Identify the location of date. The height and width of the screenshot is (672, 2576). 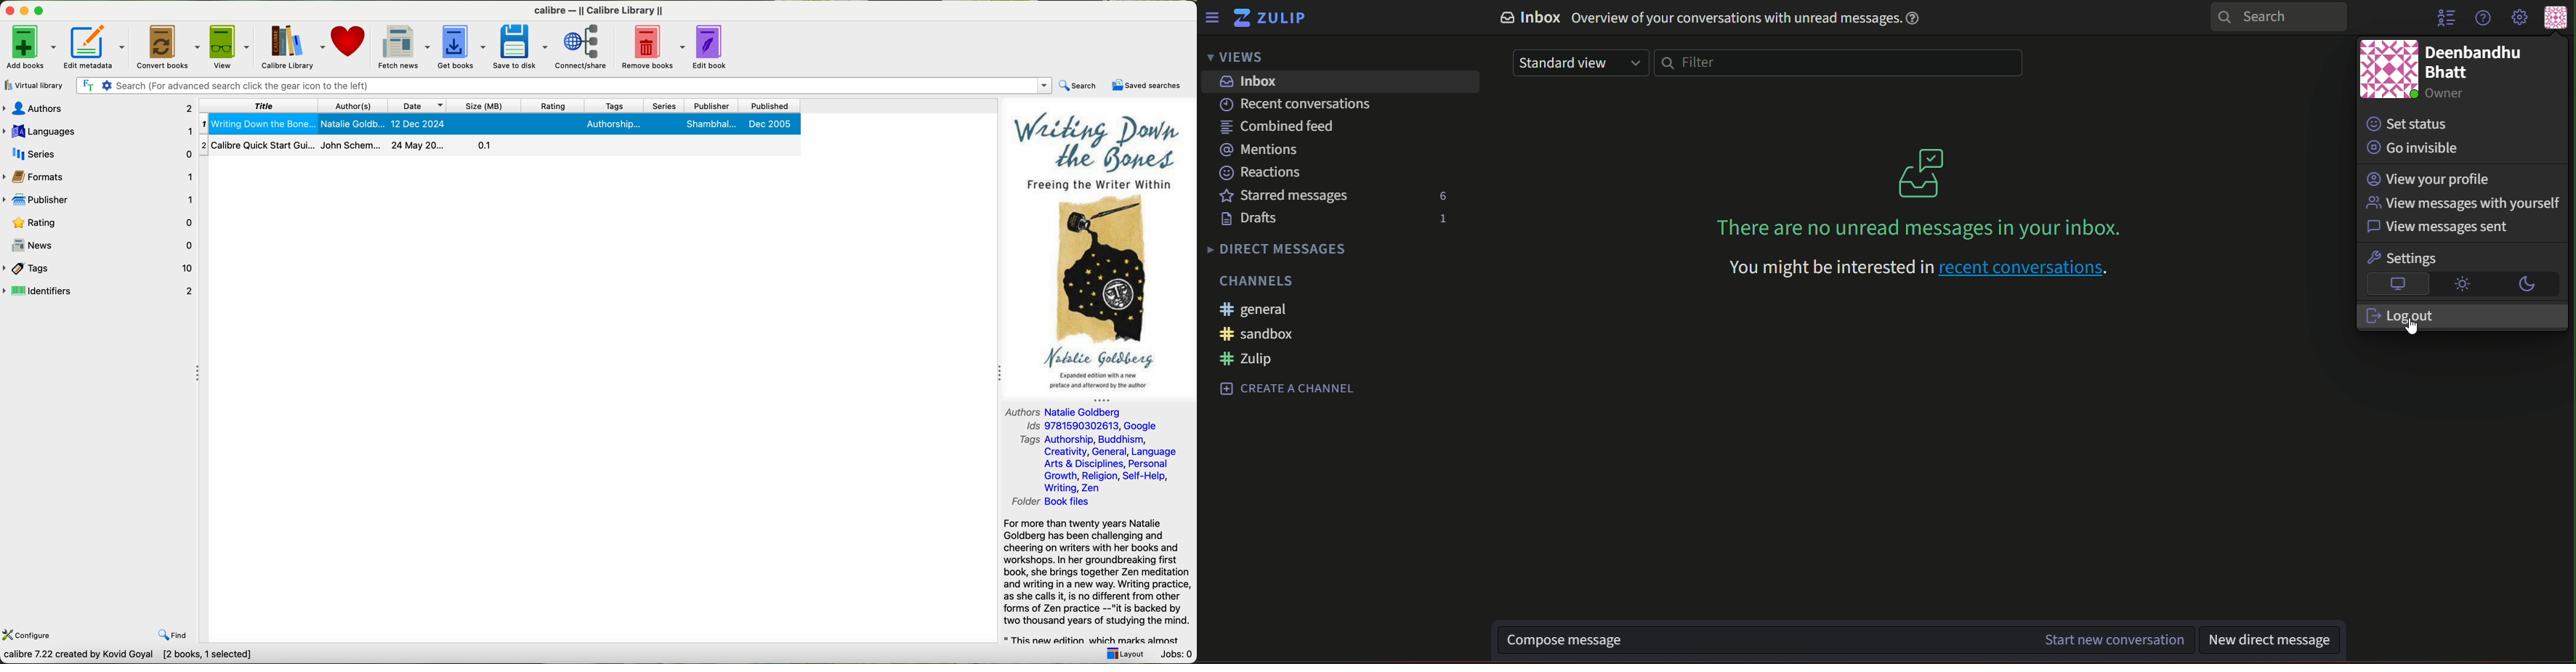
(418, 105).